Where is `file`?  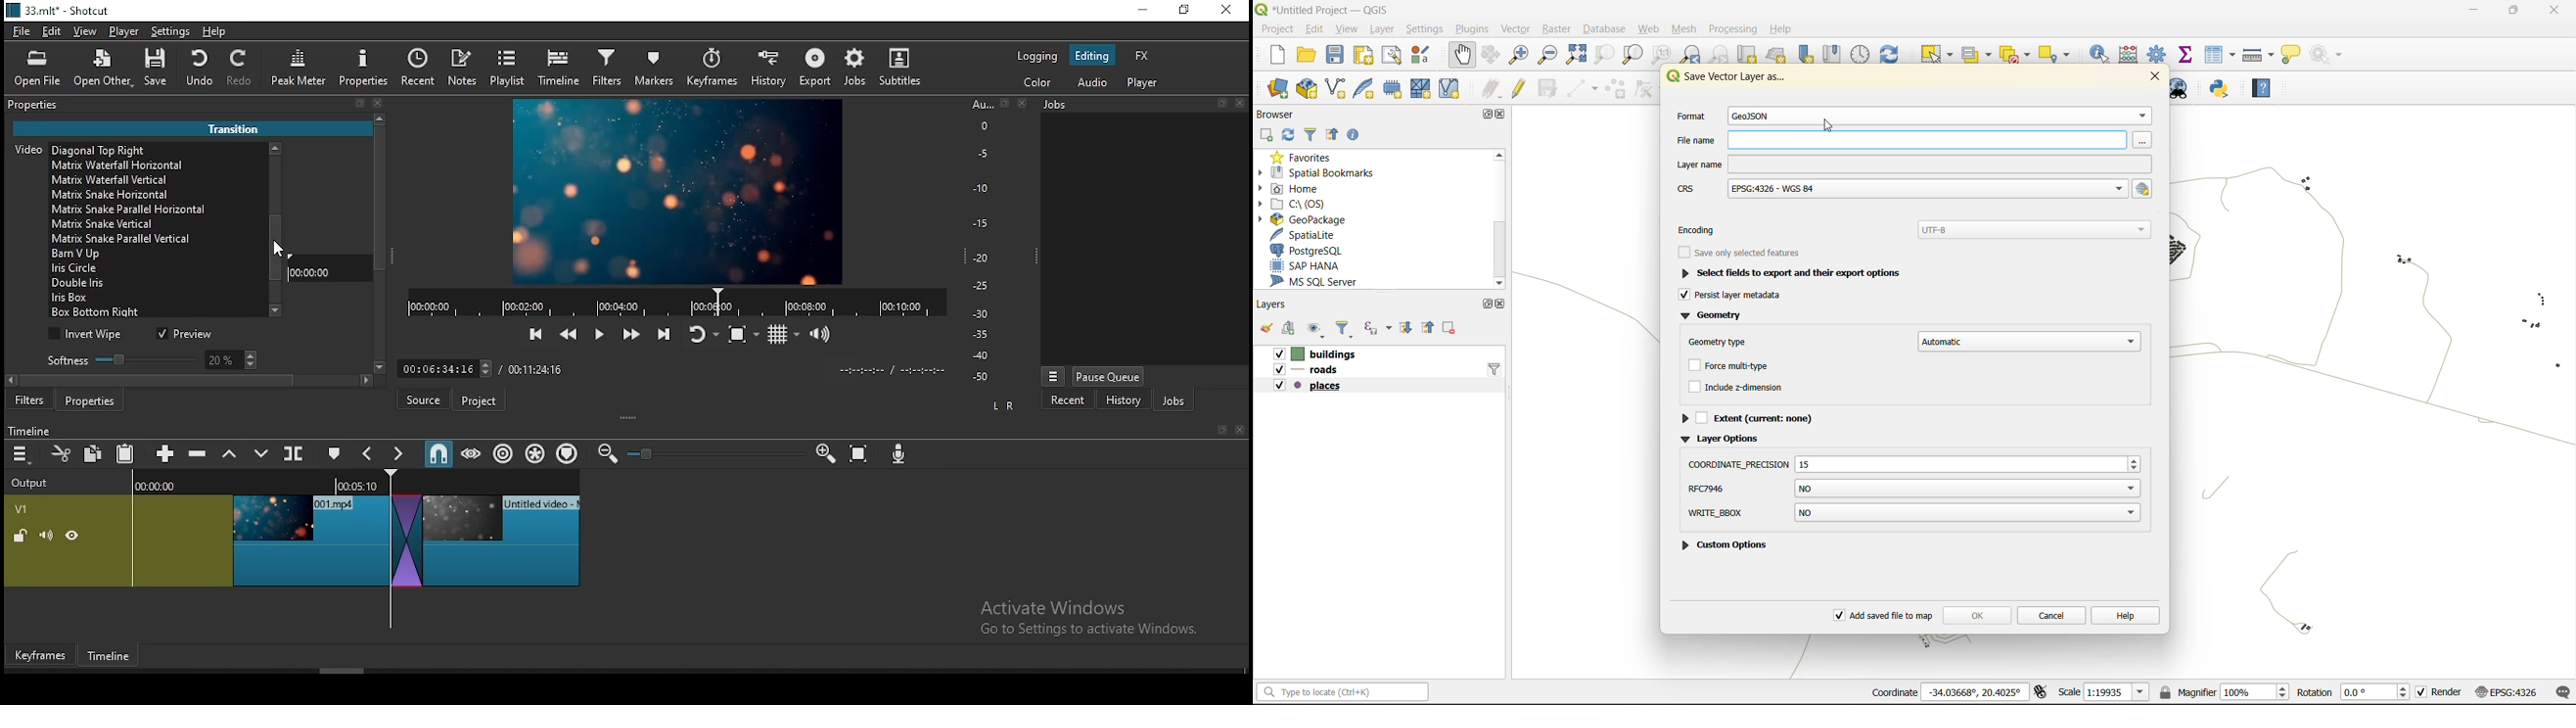
file is located at coordinates (23, 32).